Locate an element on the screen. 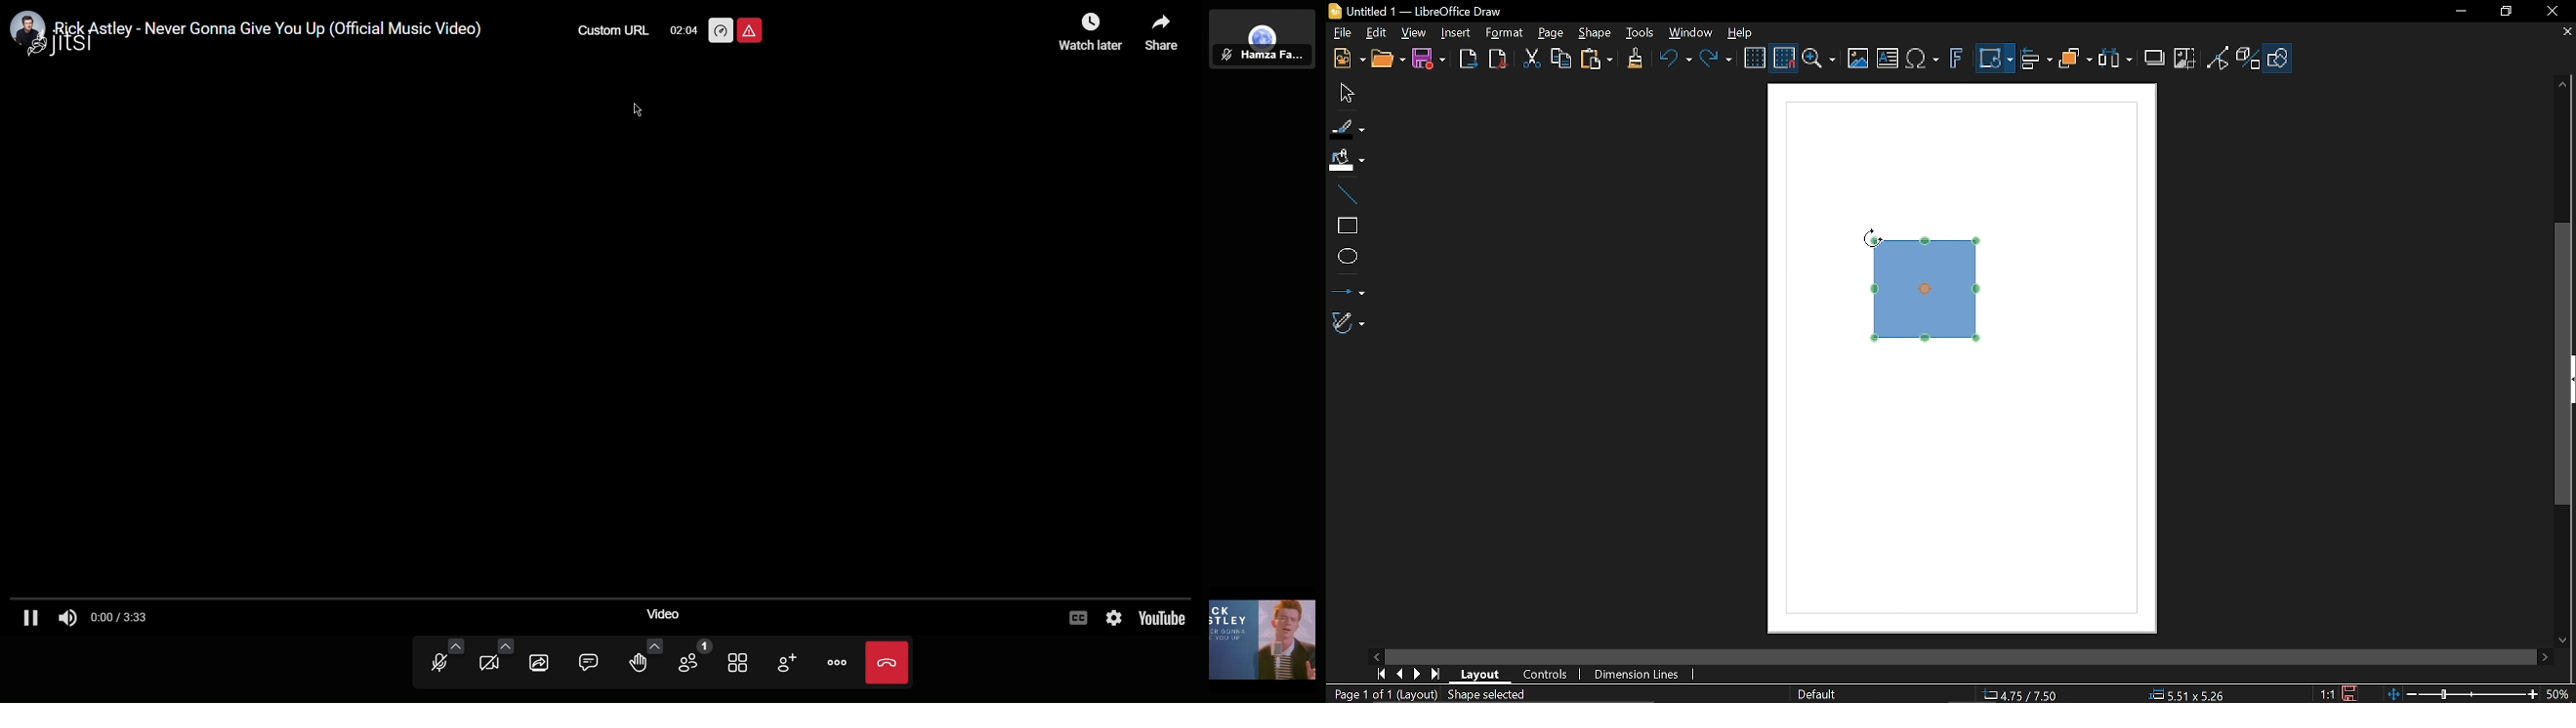  Audio is located at coordinates (67, 618).